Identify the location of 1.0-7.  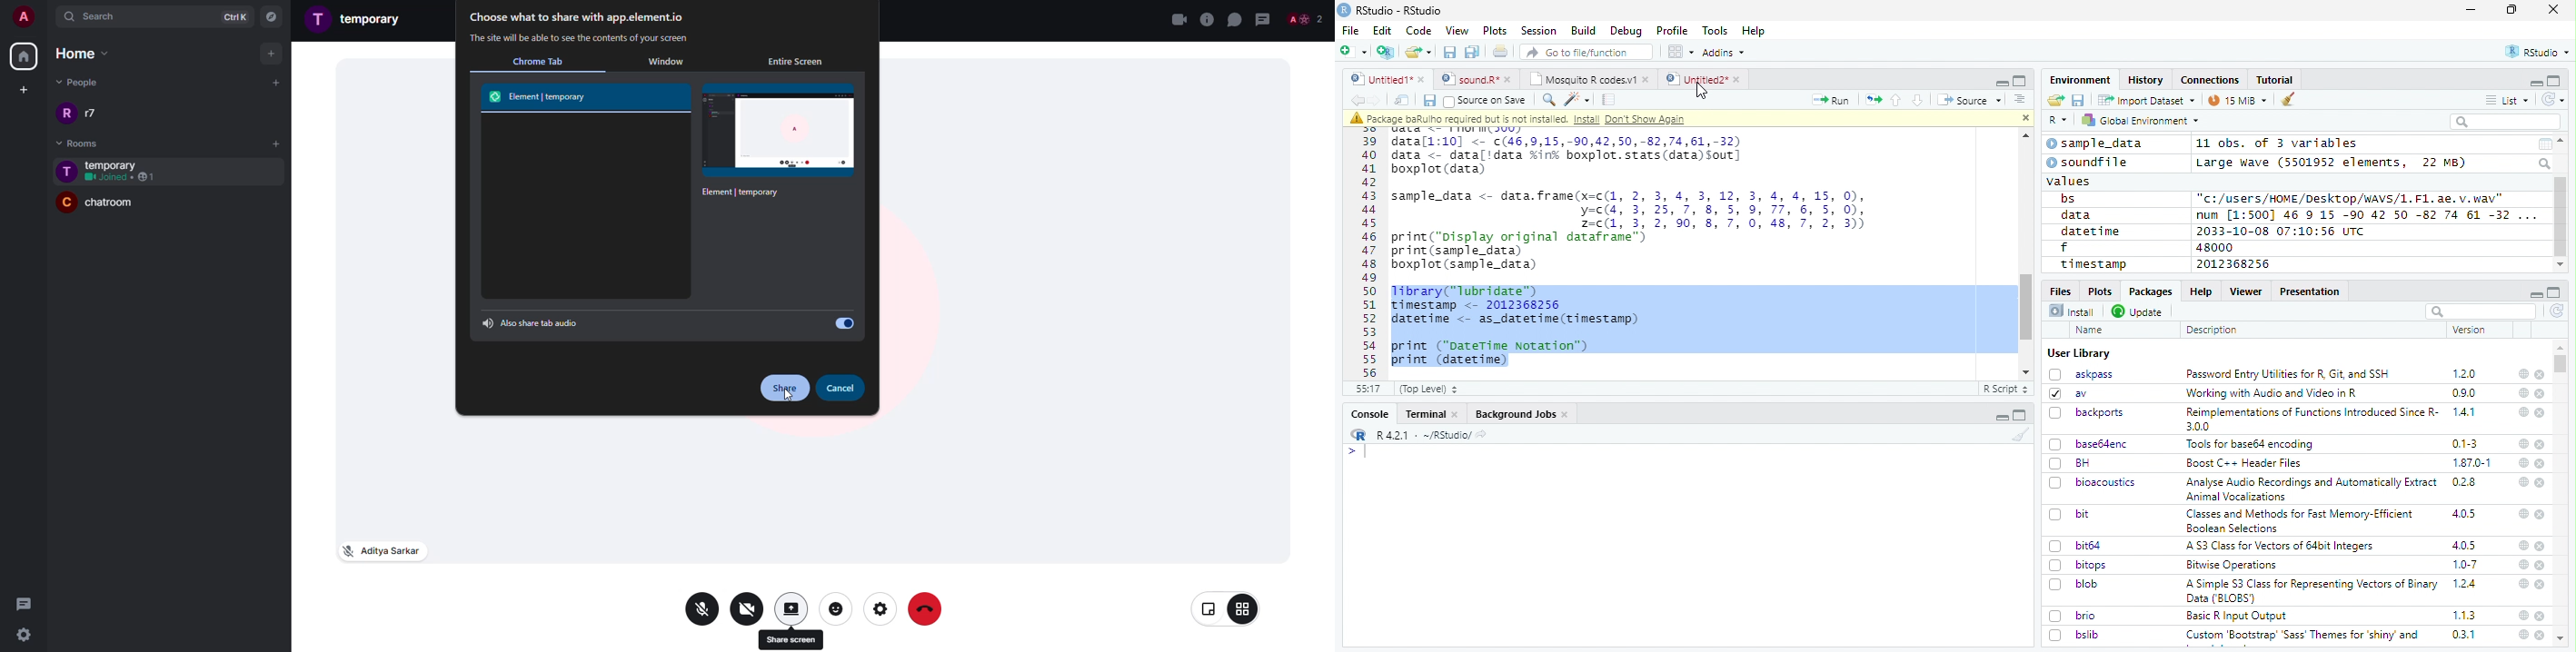
(2466, 565).